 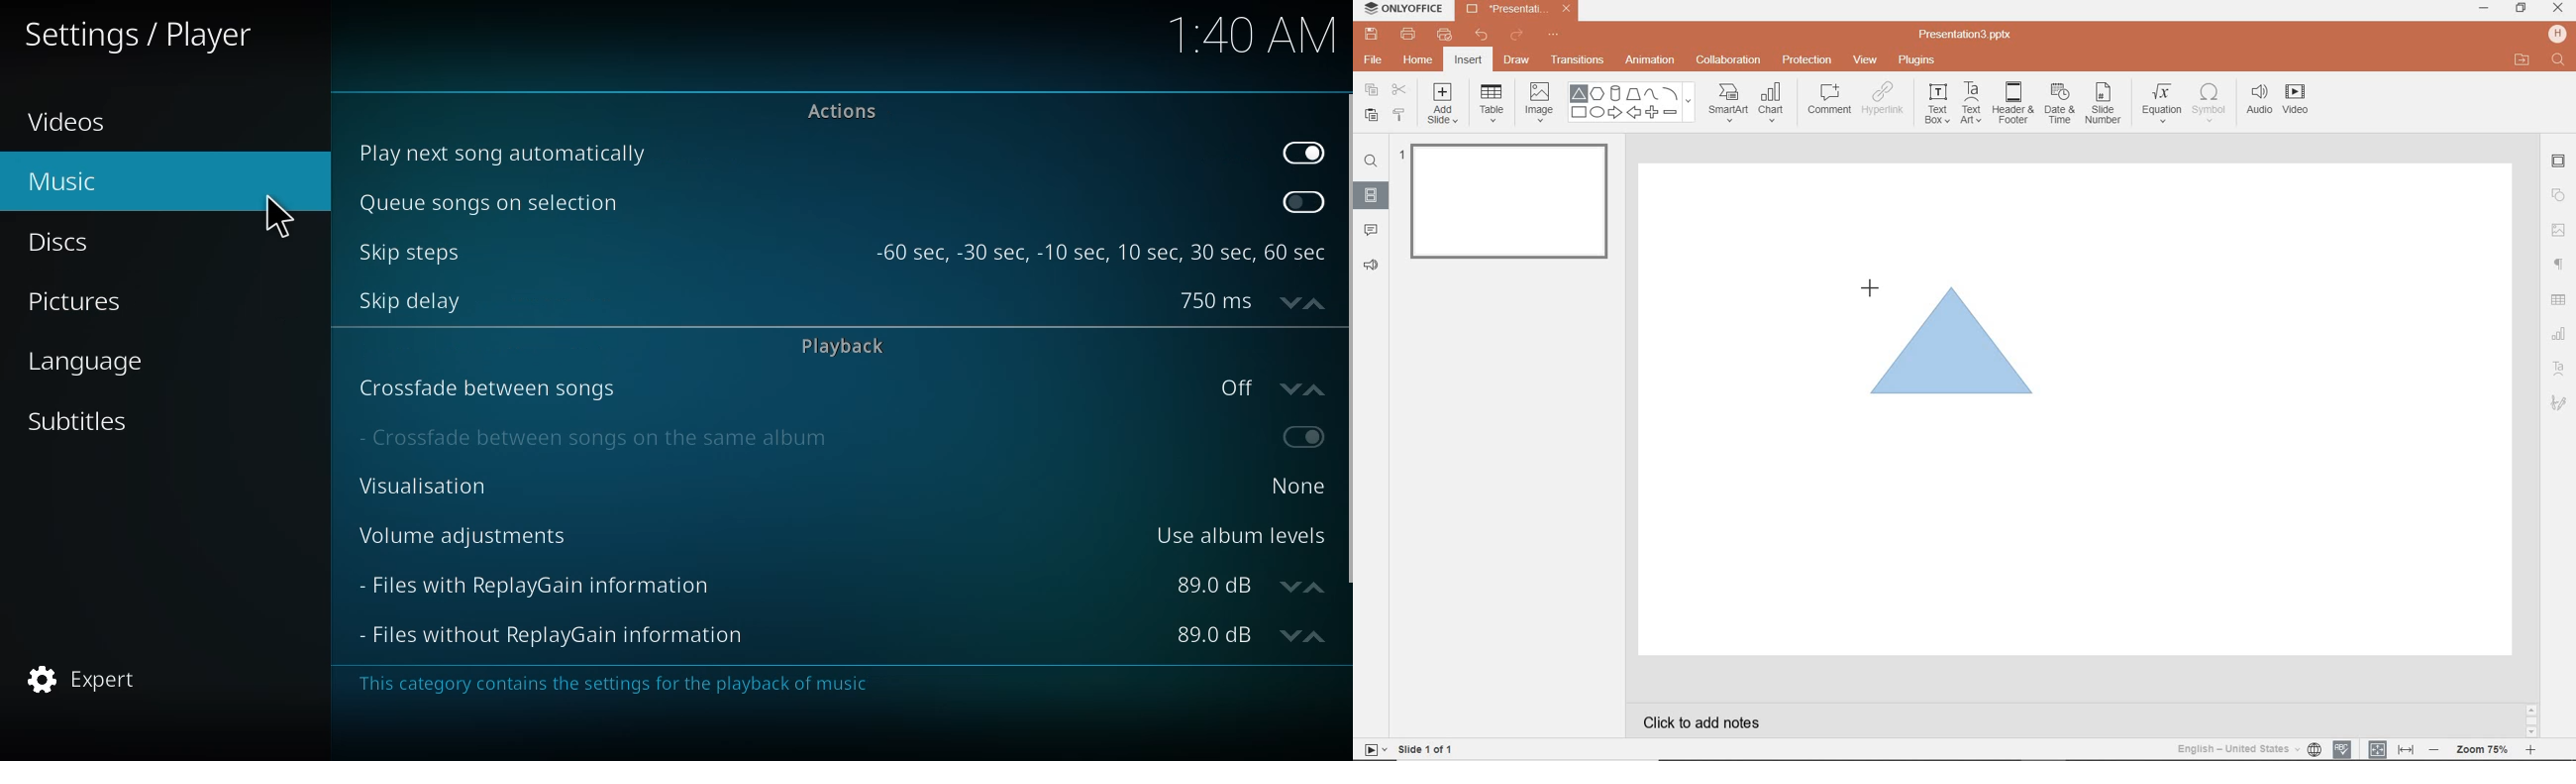 What do you see at coordinates (1445, 106) in the screenshot?
I see `ADD SLIDE` at bounding box center [1445, 106].